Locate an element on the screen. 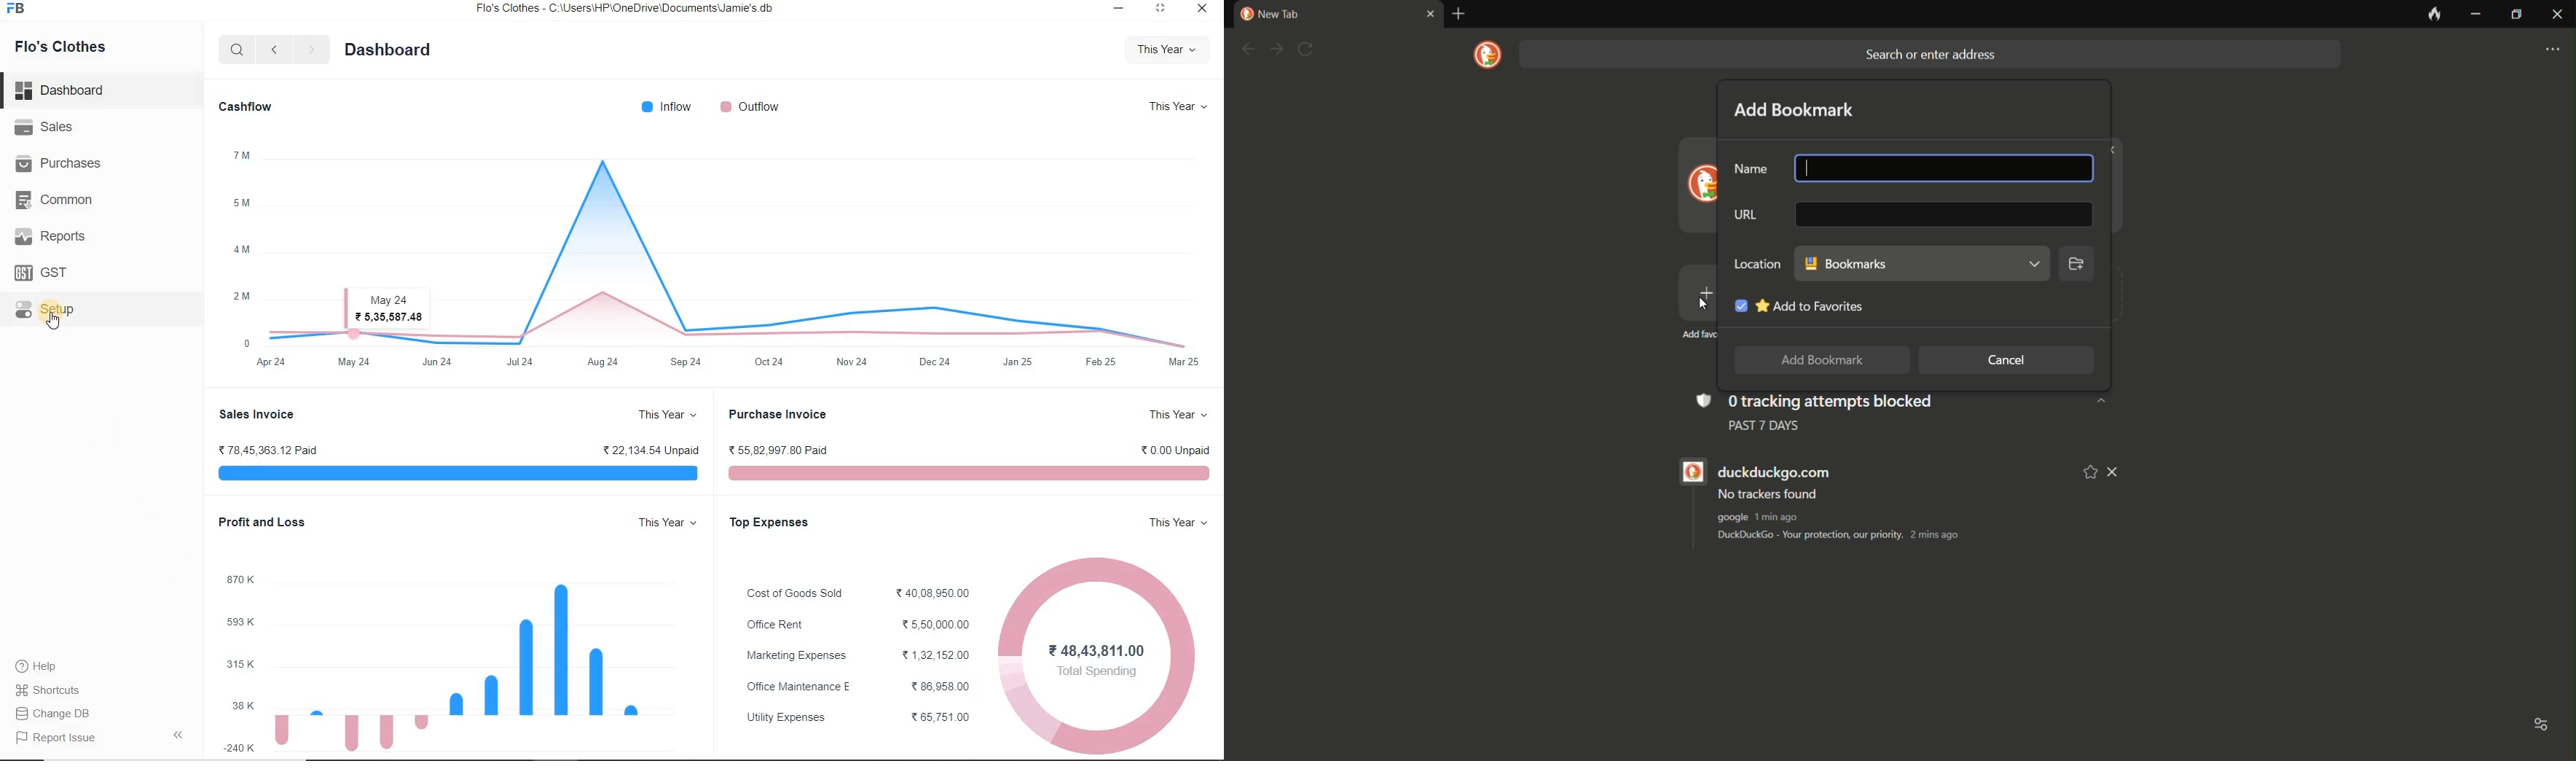  previous is located at coordinates (273, 50).